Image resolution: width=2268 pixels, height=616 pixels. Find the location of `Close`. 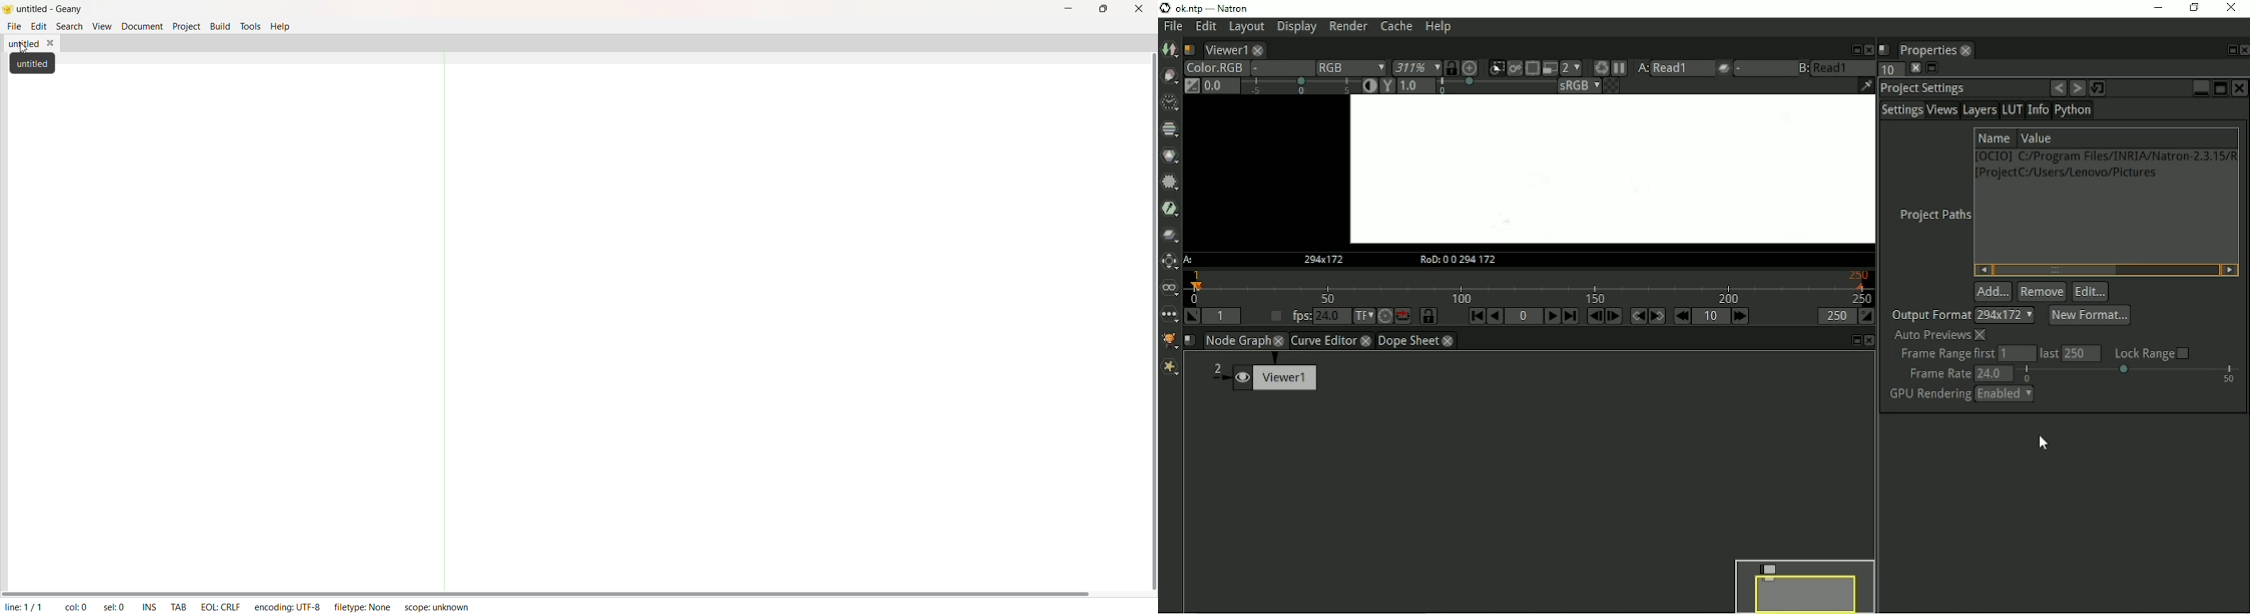

Close is located at coordinates (2239, 87).